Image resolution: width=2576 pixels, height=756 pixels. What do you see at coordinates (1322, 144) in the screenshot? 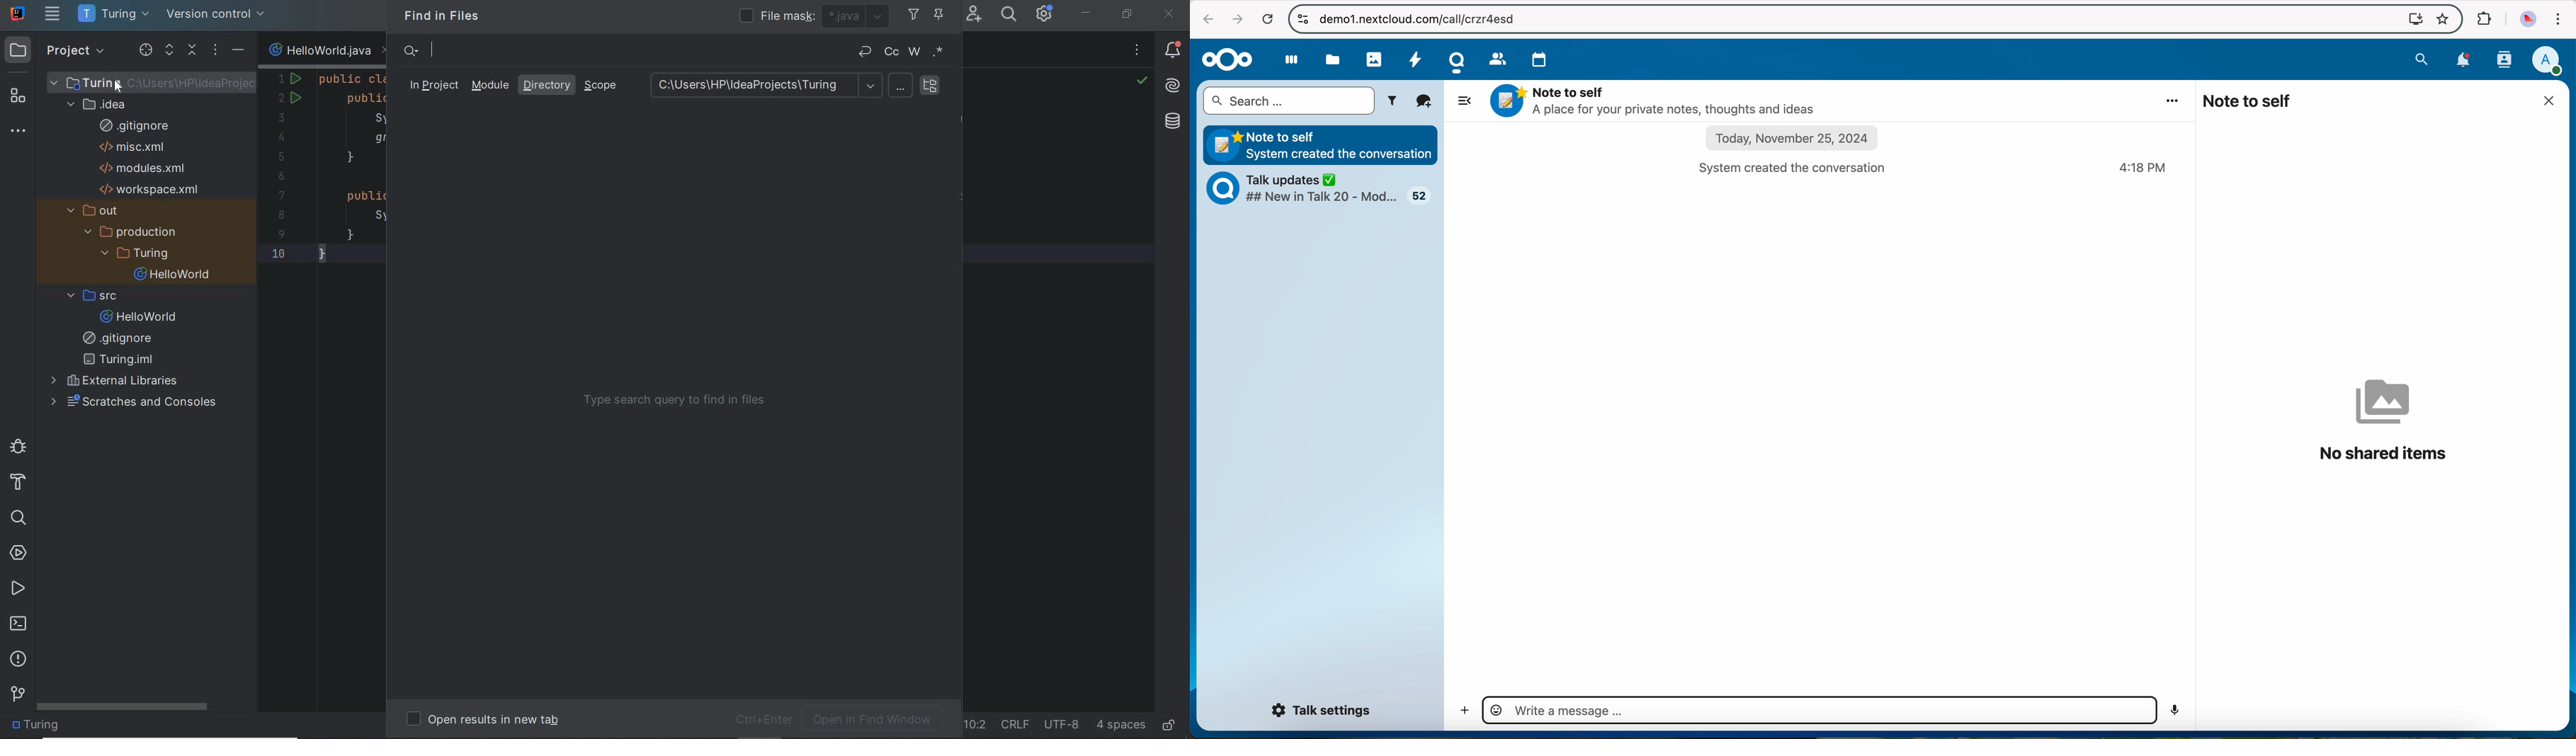
I see `Note to self` at bounding box center [1322, 144].